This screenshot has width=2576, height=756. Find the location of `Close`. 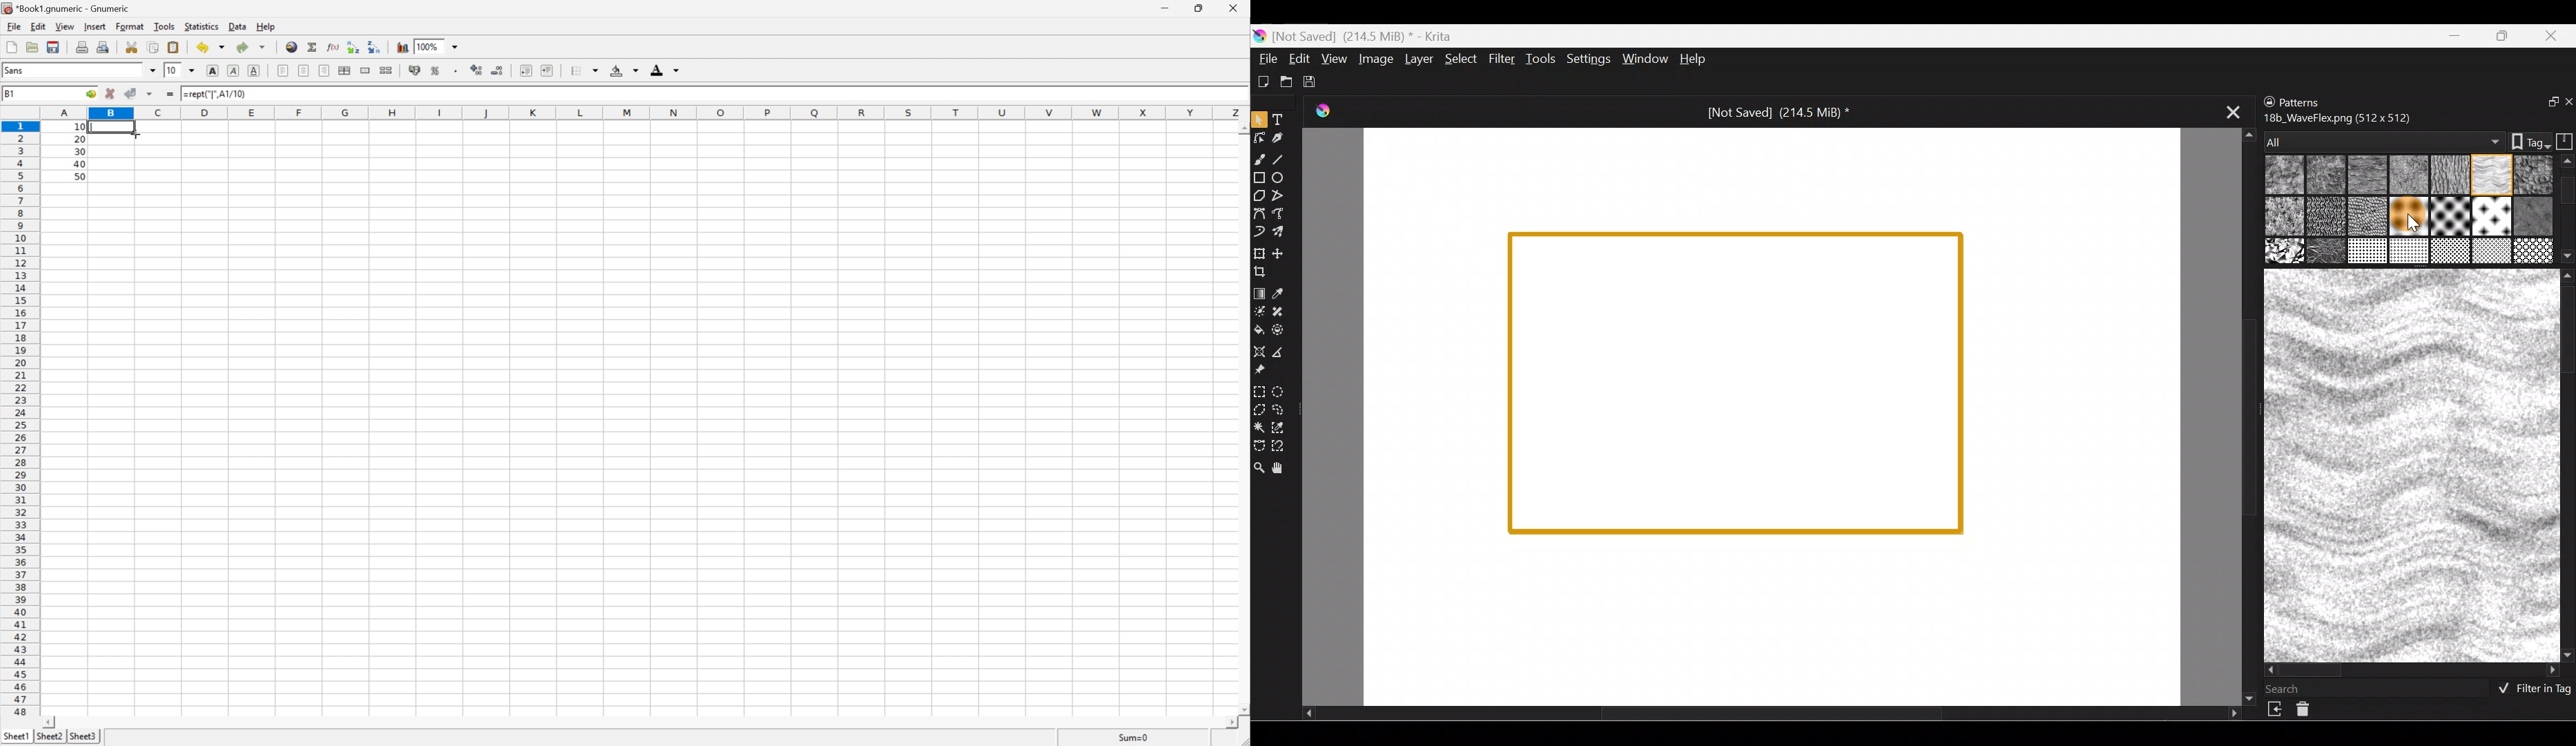

Close is located at coordinates (1237, 7).